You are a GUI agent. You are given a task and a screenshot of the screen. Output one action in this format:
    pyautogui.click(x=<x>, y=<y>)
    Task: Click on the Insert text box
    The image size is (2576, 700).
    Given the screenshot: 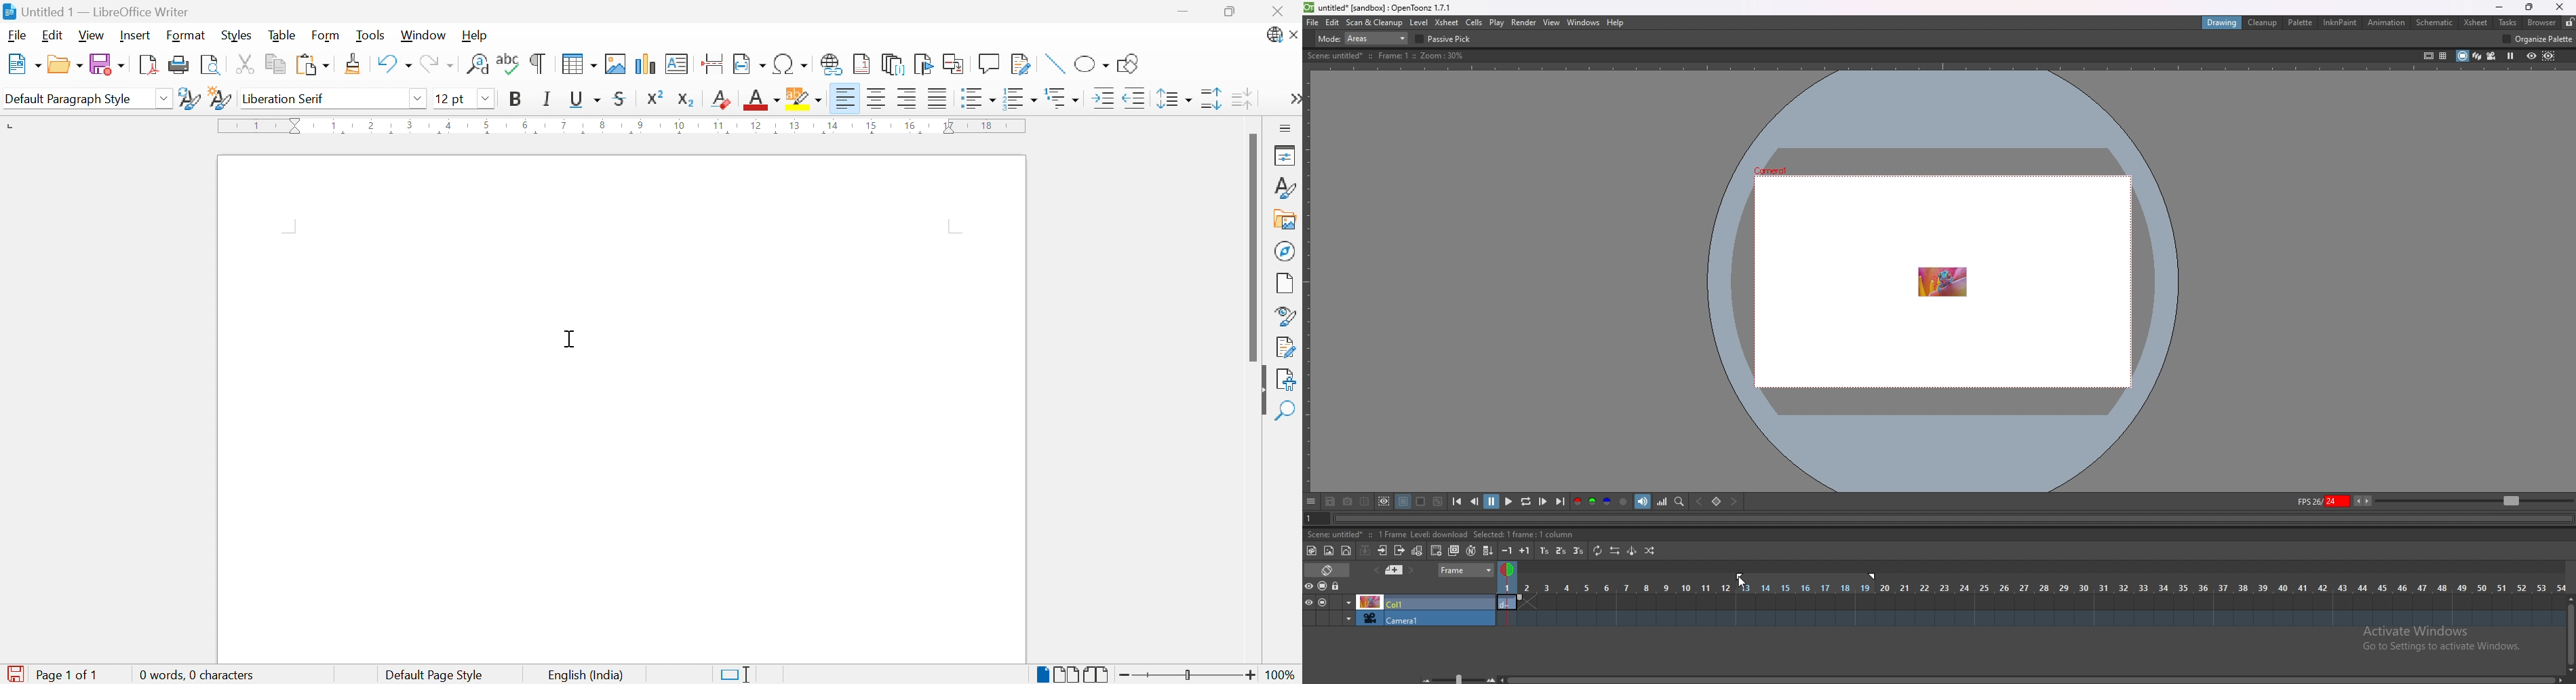 What is the action you would take?
    pyautogui.click(x=676, y=64)
    